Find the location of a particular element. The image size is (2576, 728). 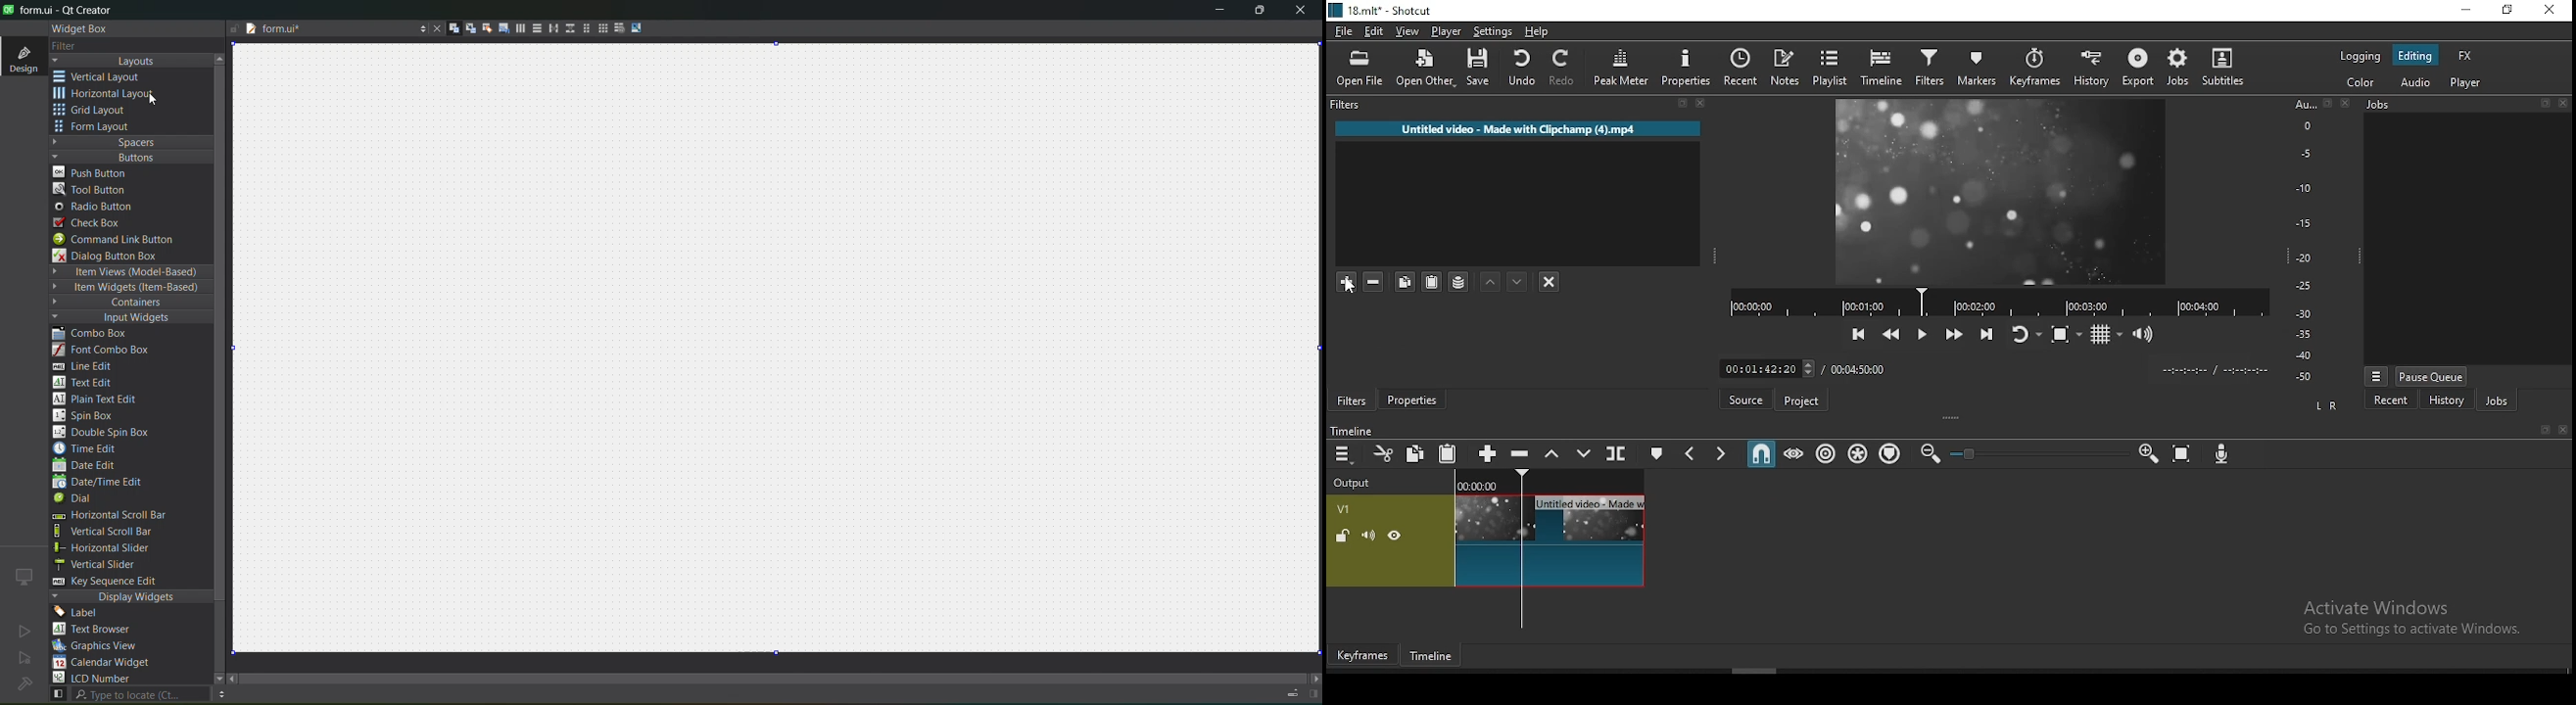

file is located at coordinates (1344, 32).